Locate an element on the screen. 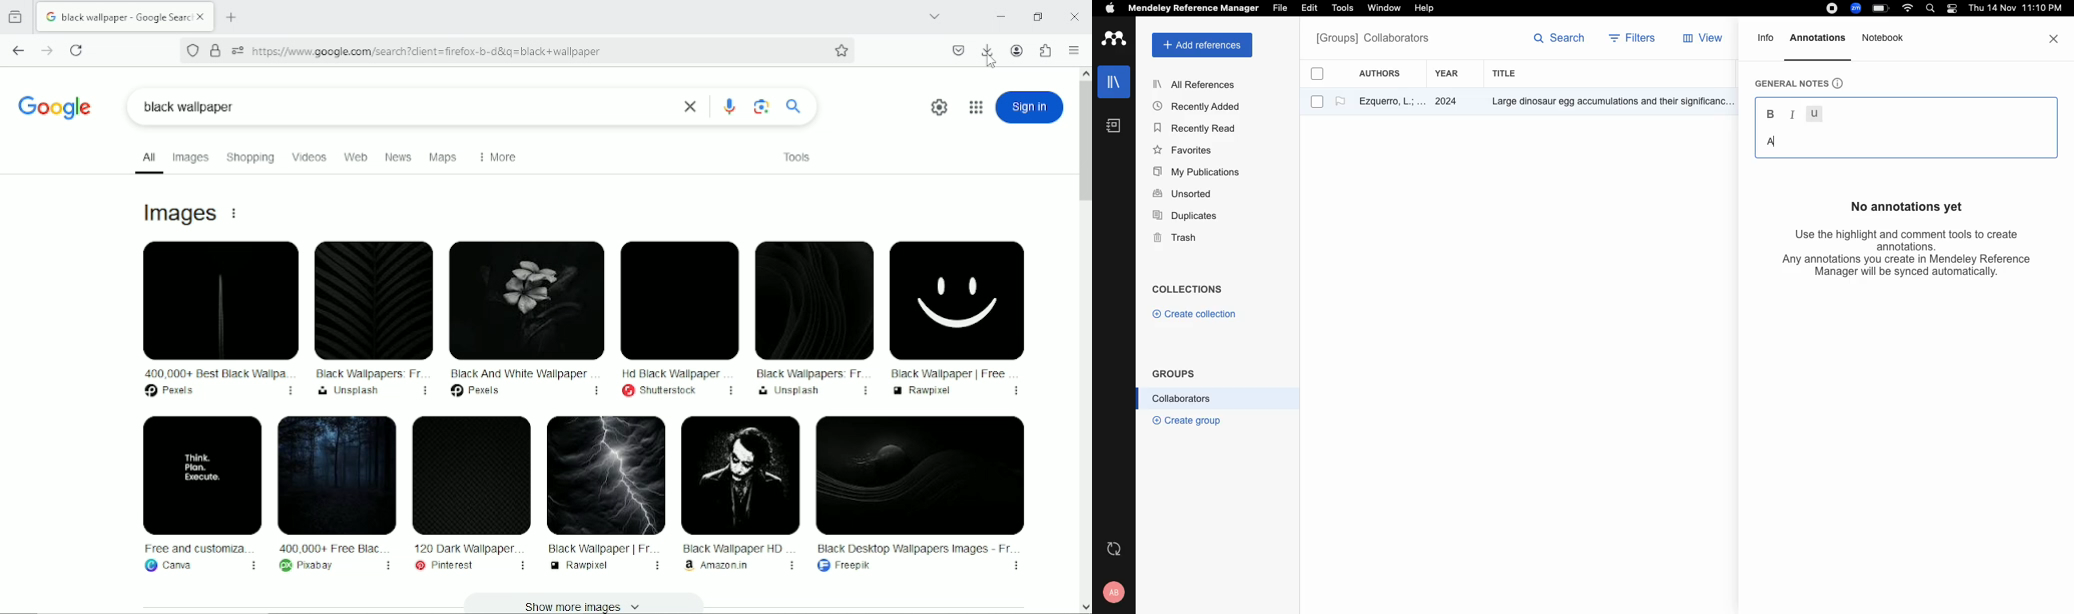 This screenshot has height=616, width=2100. you have granted this website additional permissions  is located at coordinates (237, 50).